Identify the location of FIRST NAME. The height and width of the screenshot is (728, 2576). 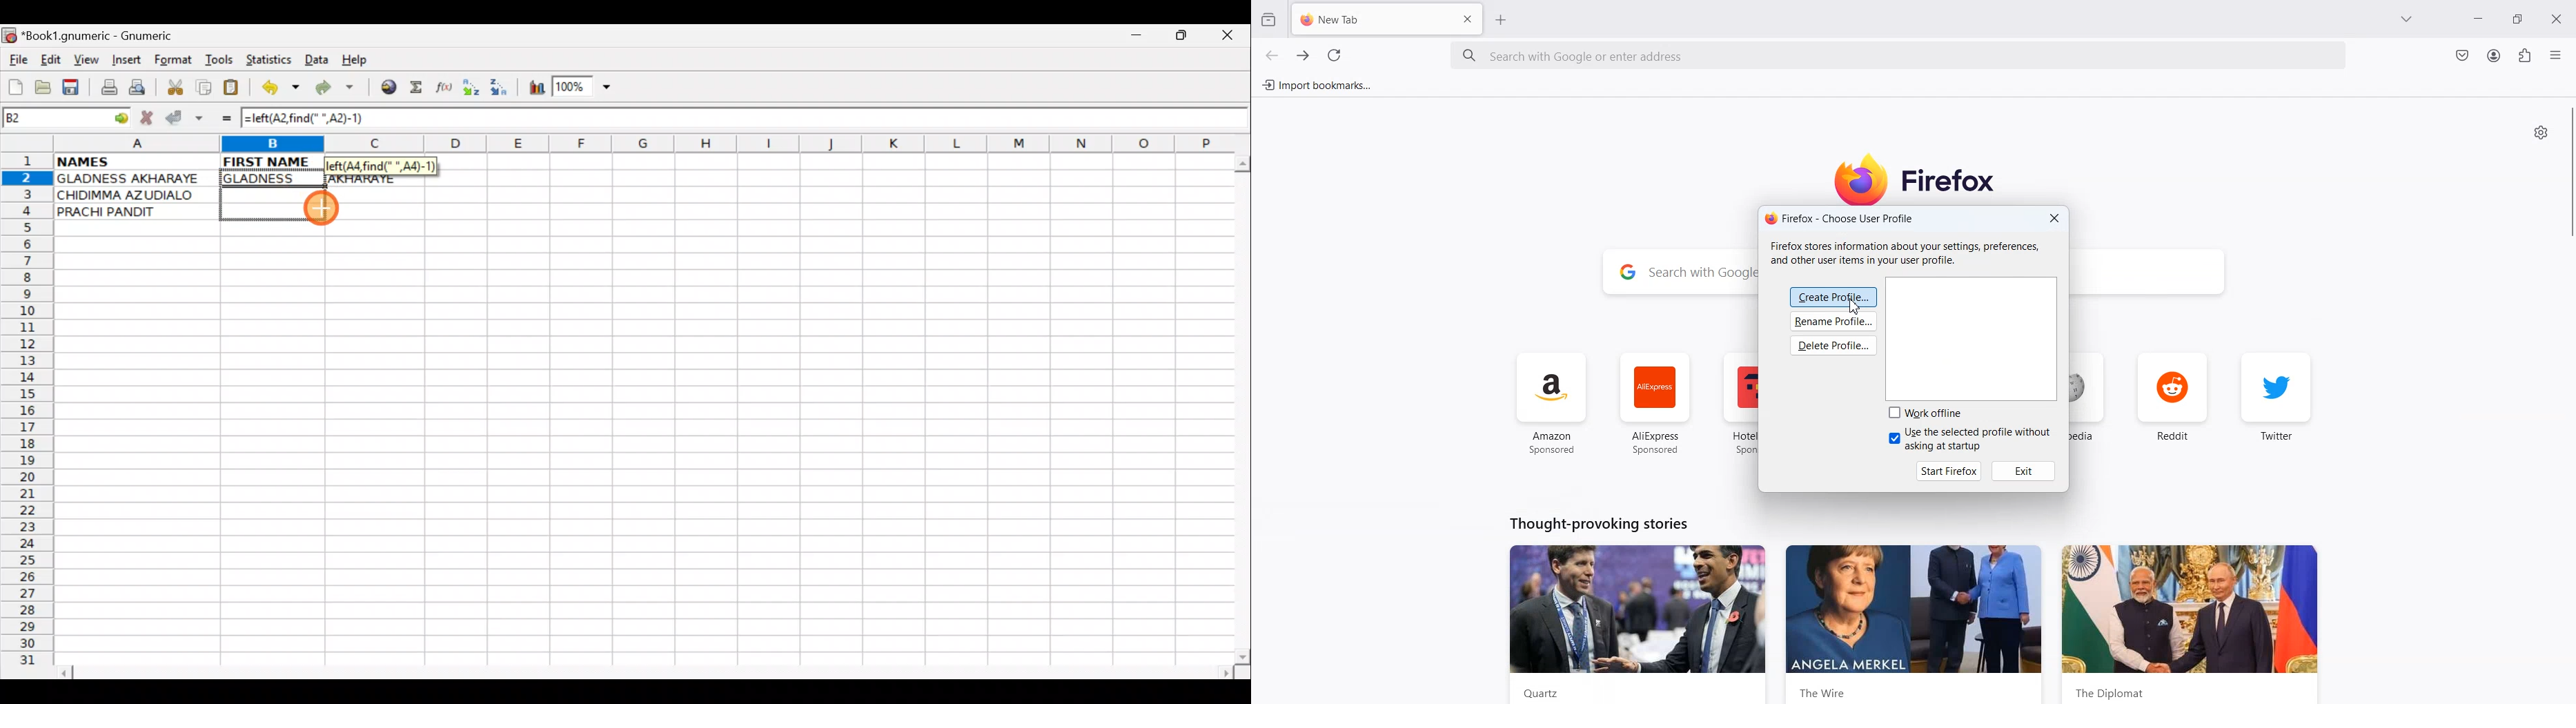
(269, 160).